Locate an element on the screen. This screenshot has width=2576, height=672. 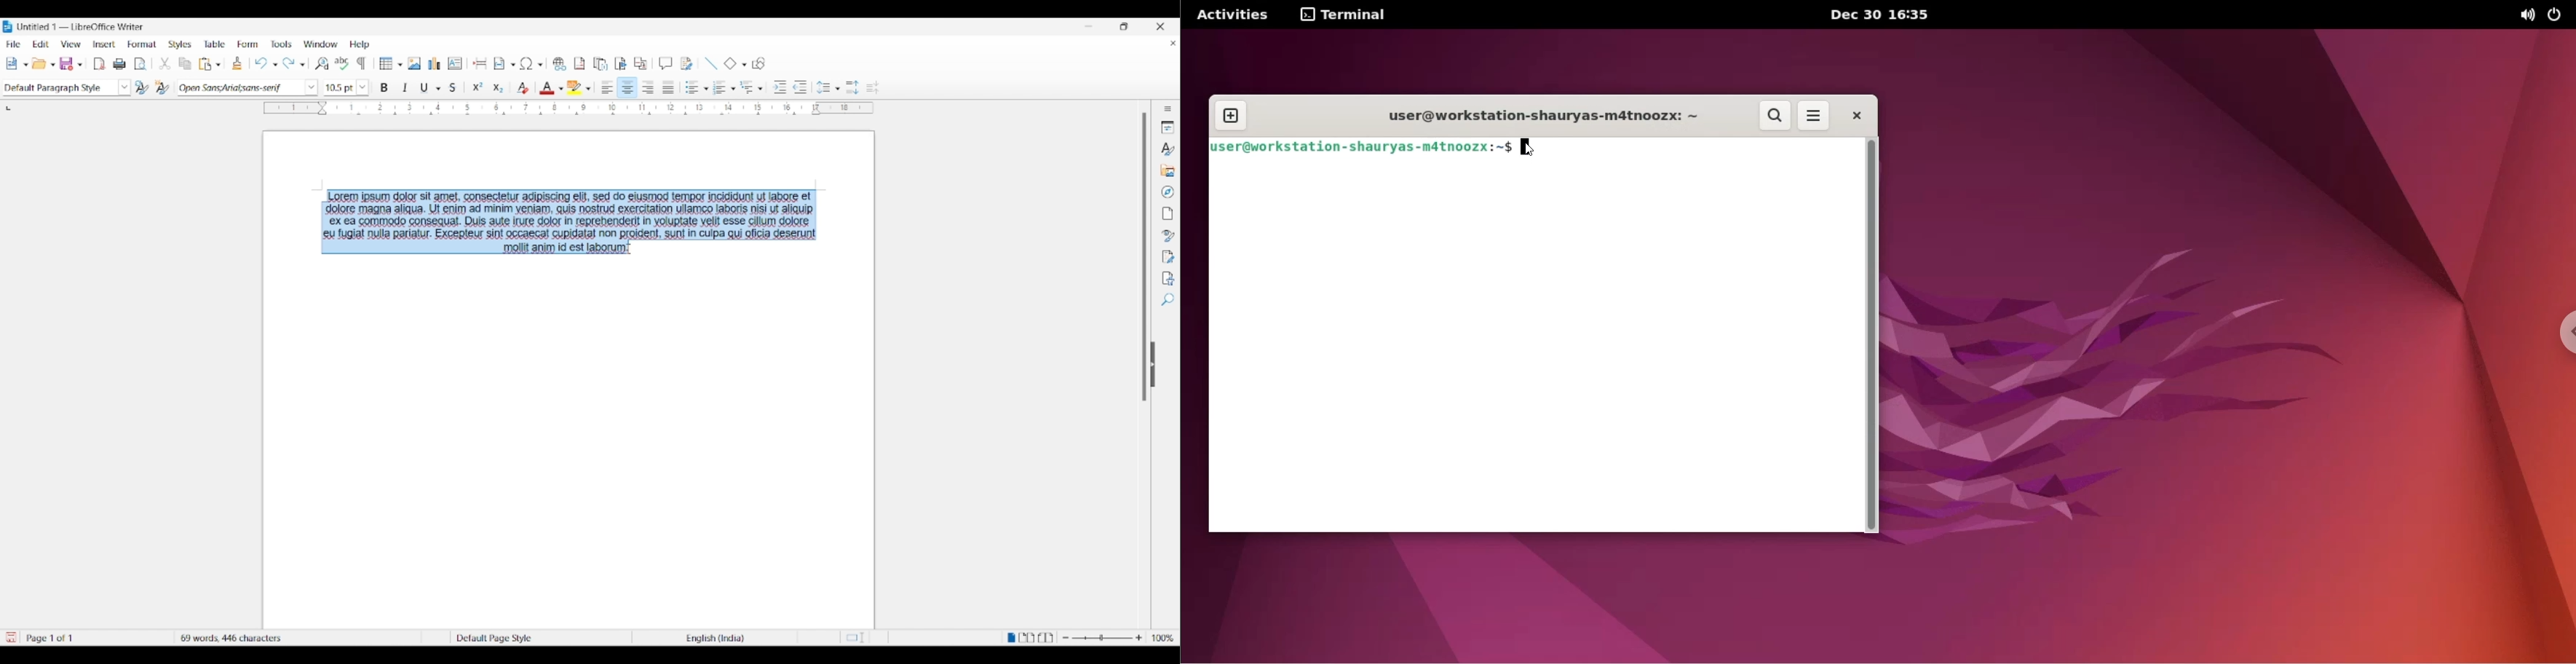
Help is located at coordinates (360, 44).